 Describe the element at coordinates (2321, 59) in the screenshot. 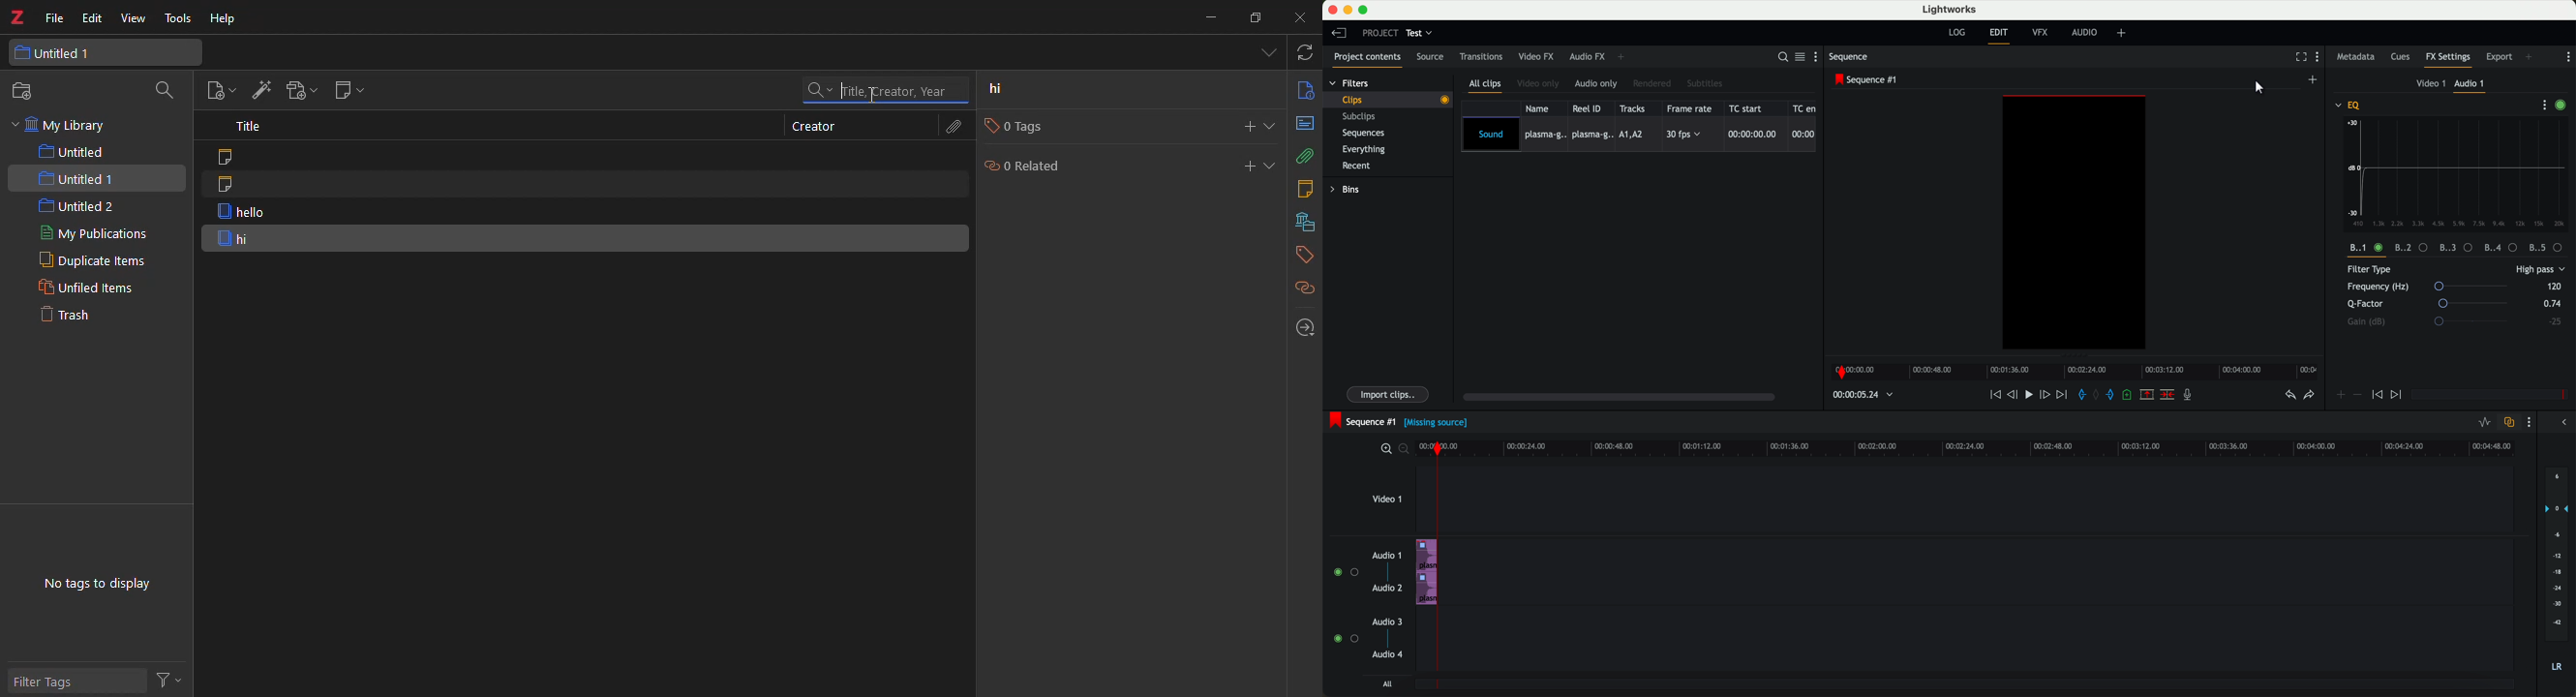

I see `show settings menu` at that location.